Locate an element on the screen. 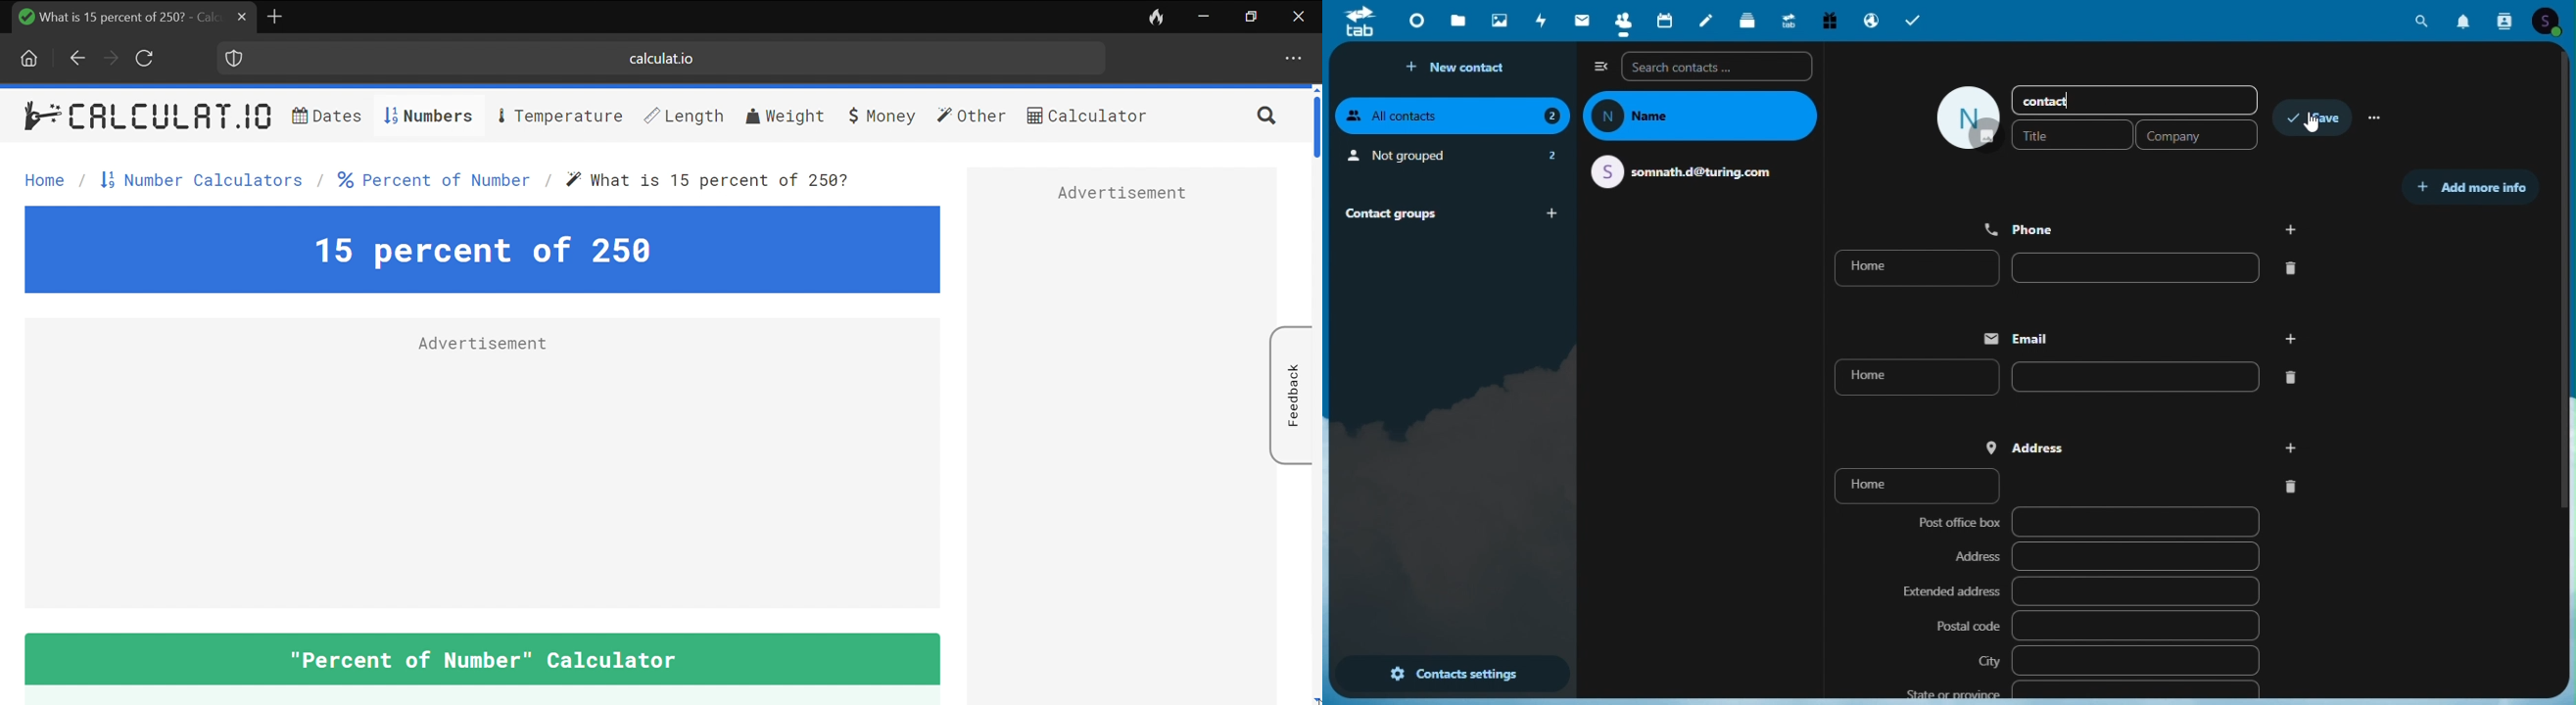 This screenshot has width=2576, height=728. Post office box is located at coordinates (2084, 524).